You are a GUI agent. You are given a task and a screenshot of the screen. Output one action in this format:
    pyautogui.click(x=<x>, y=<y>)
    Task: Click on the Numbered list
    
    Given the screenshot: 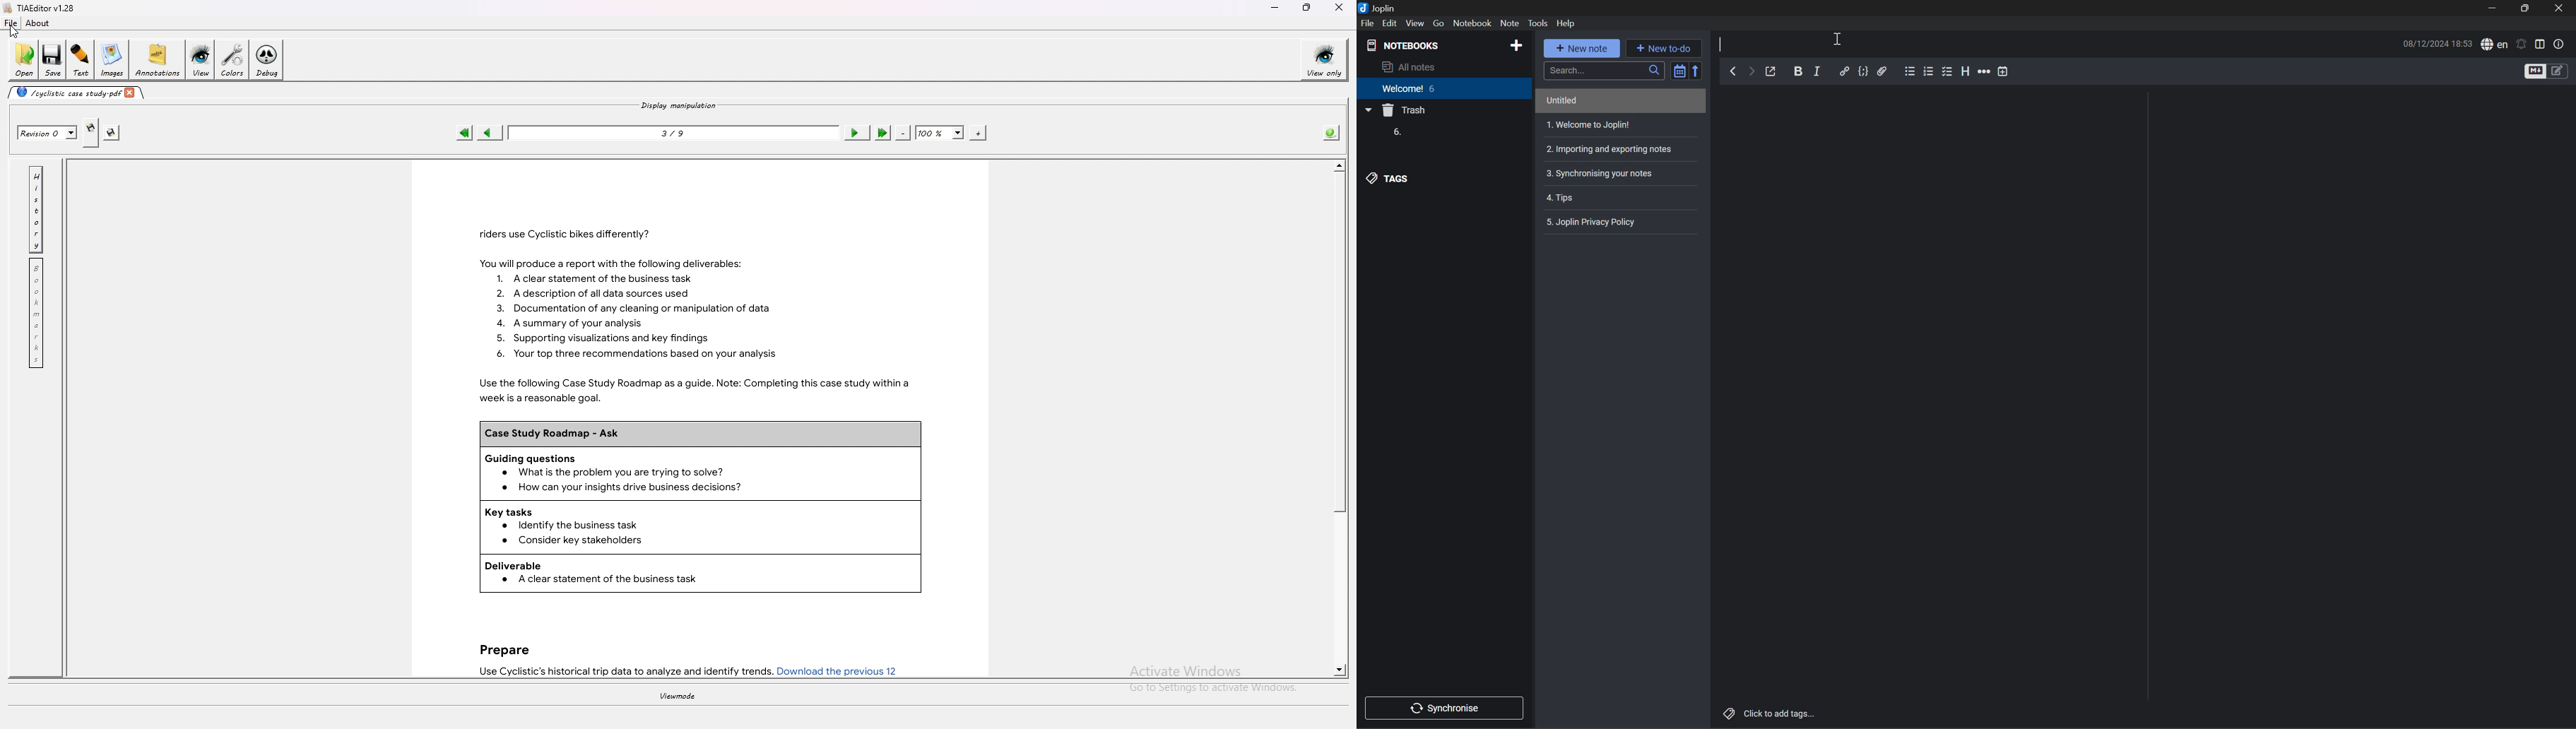 What is the action you would take?
    pyautogui.click(x=1929, y=71)
    